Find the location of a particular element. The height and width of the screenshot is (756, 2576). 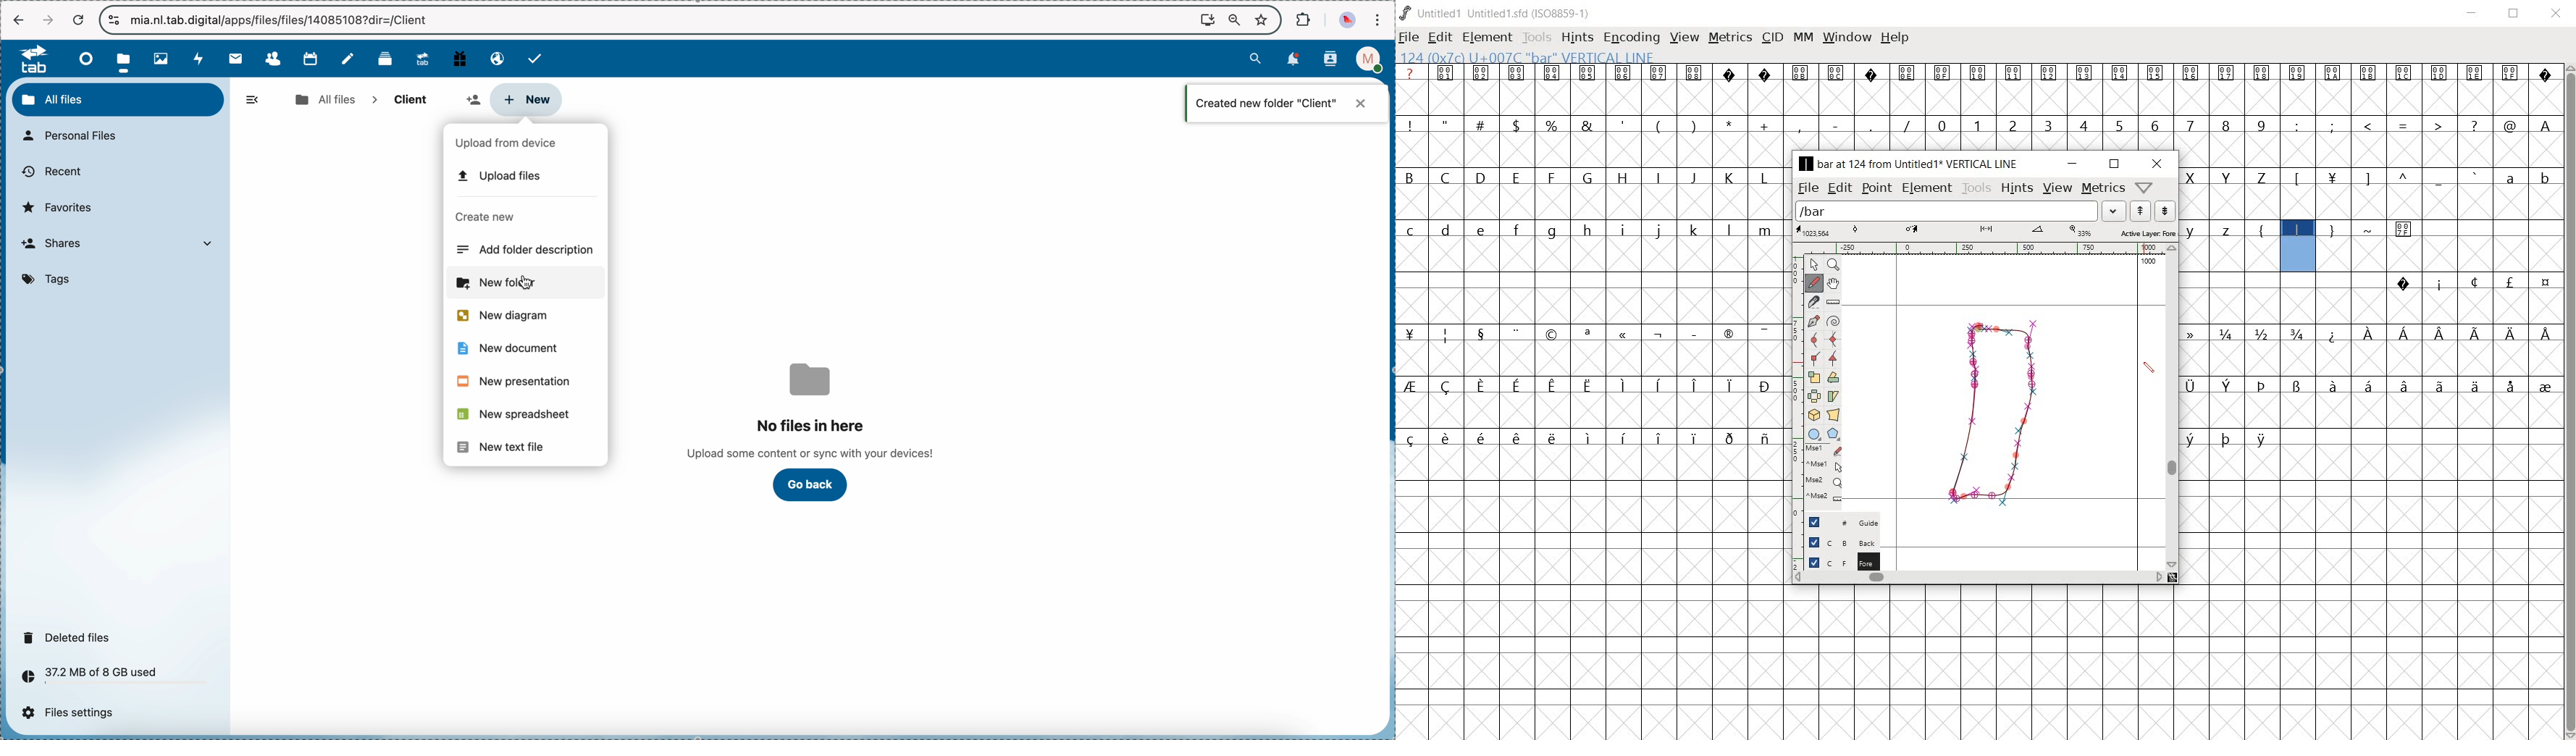

new spreadsheet is located at coordinates (516, 415).